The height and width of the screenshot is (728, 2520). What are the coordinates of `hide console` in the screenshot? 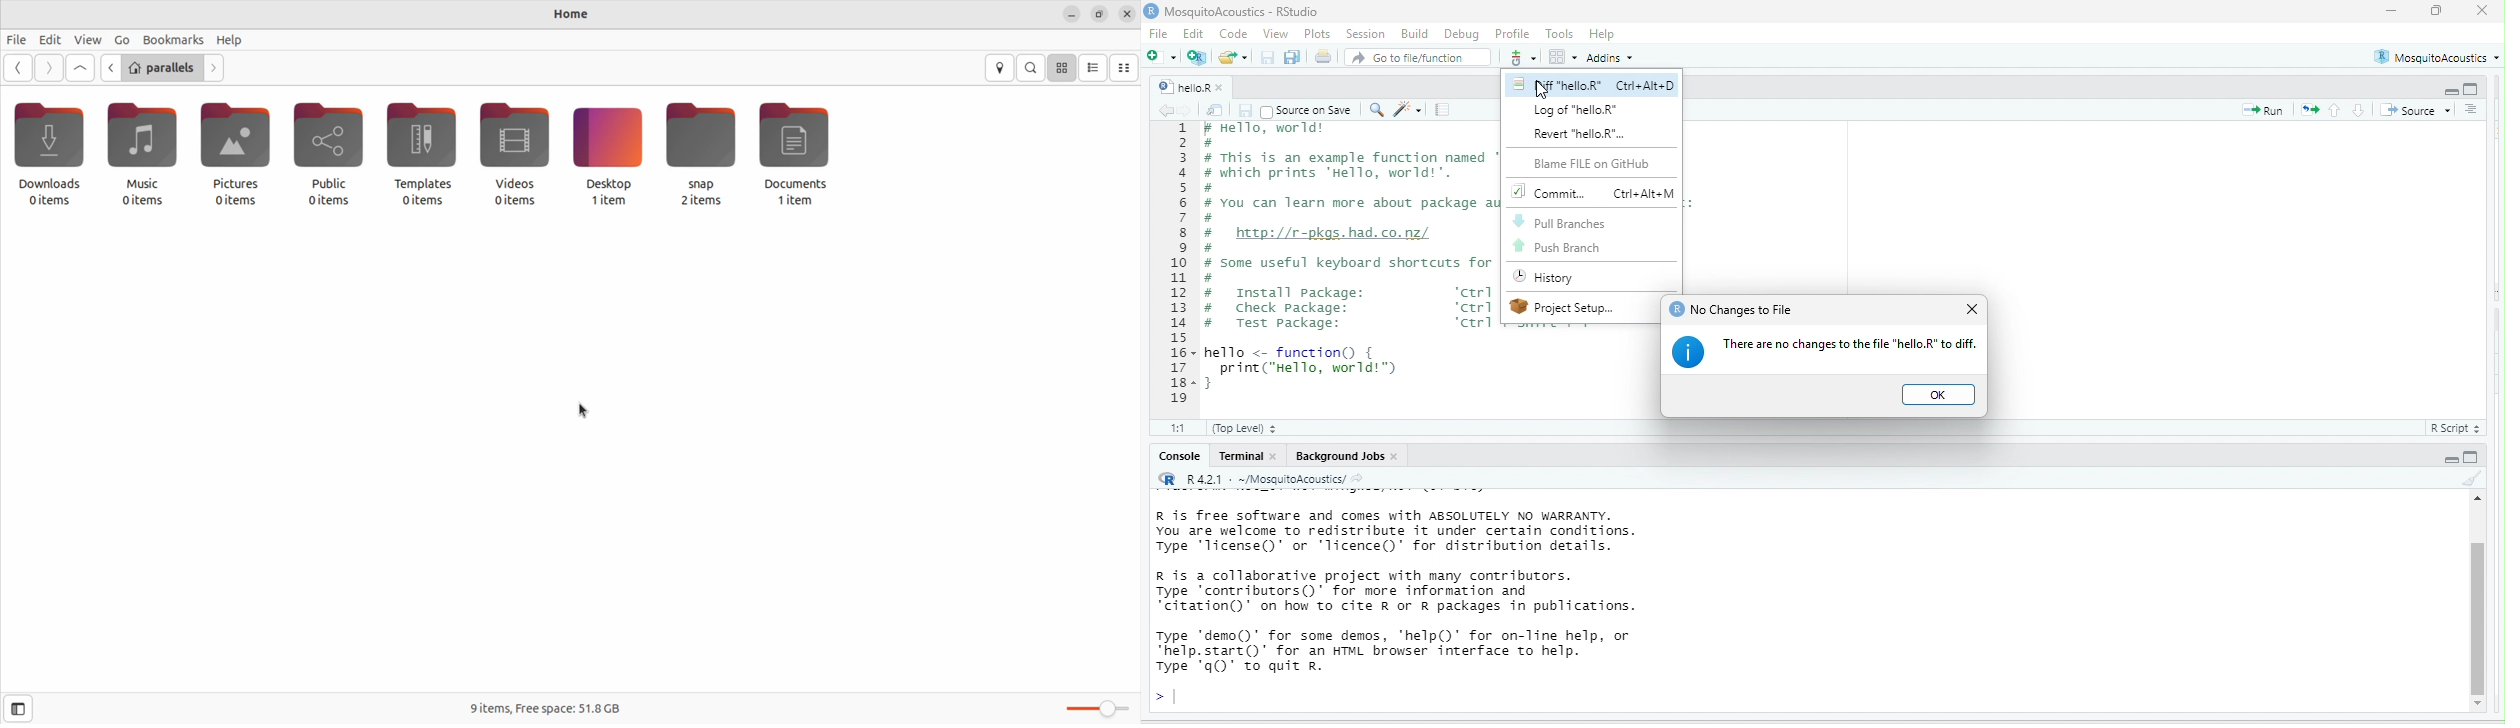 It's located at (2476, 89).